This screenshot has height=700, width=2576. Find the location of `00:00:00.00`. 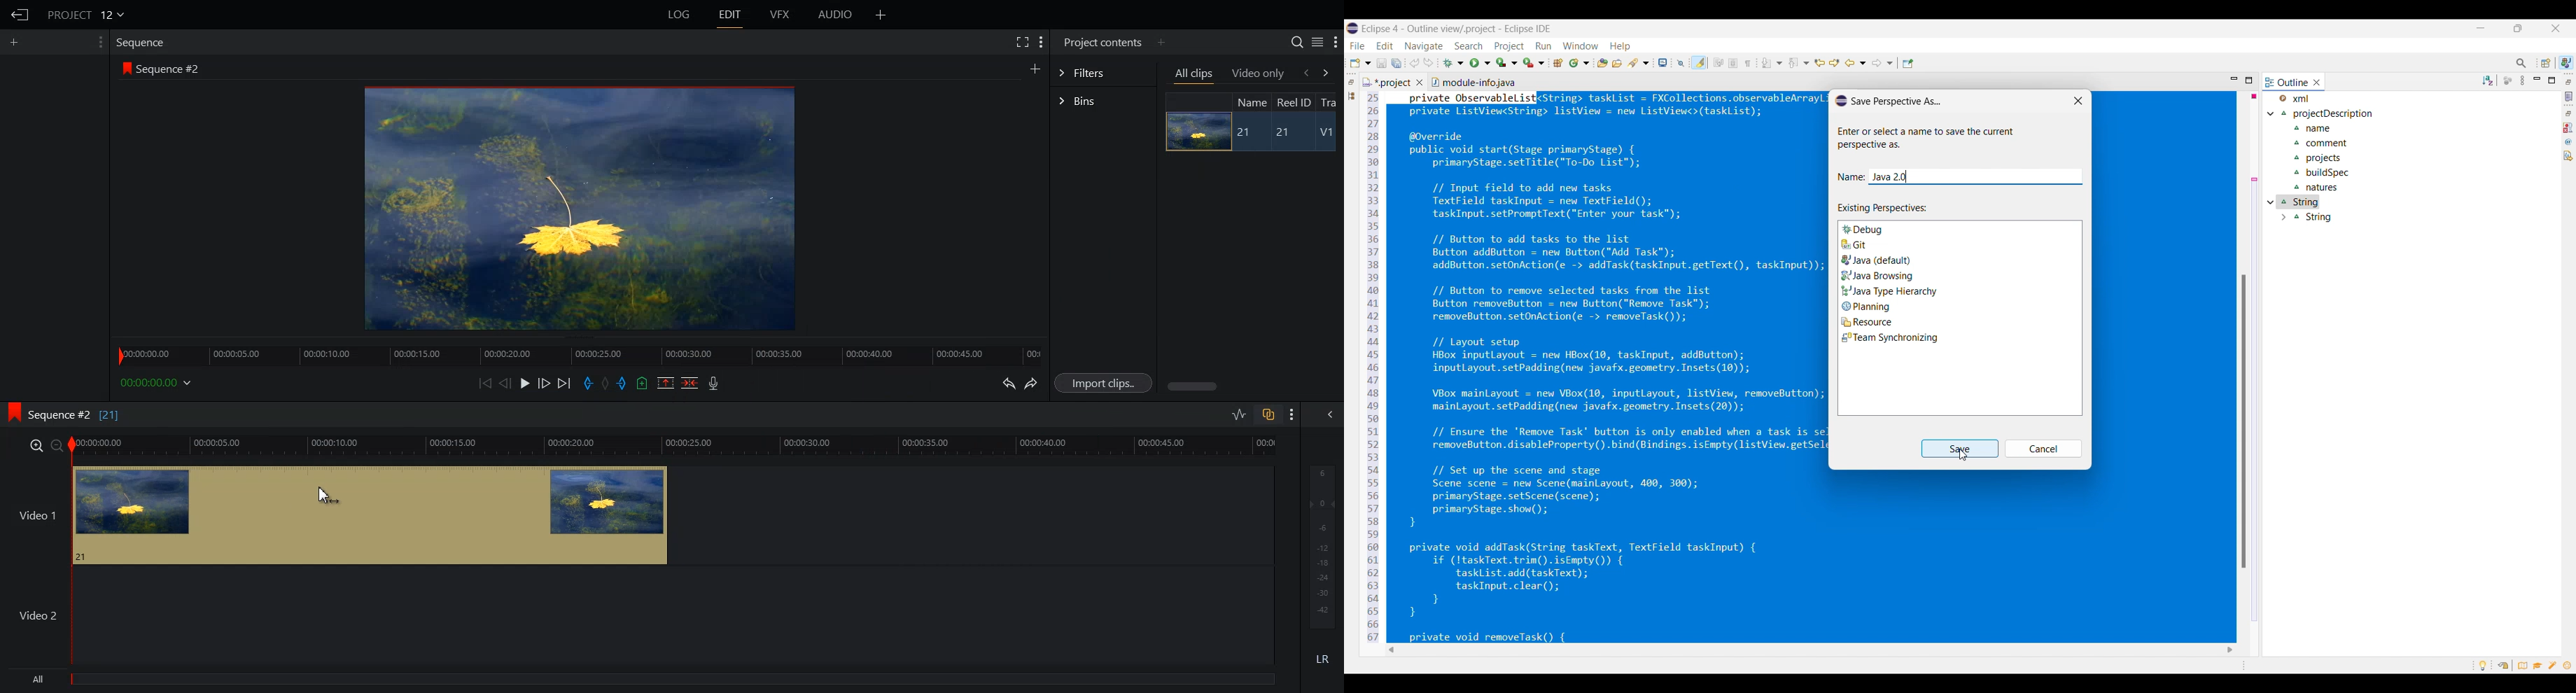

00:00:00.00 is located at coordinates (158, 382).